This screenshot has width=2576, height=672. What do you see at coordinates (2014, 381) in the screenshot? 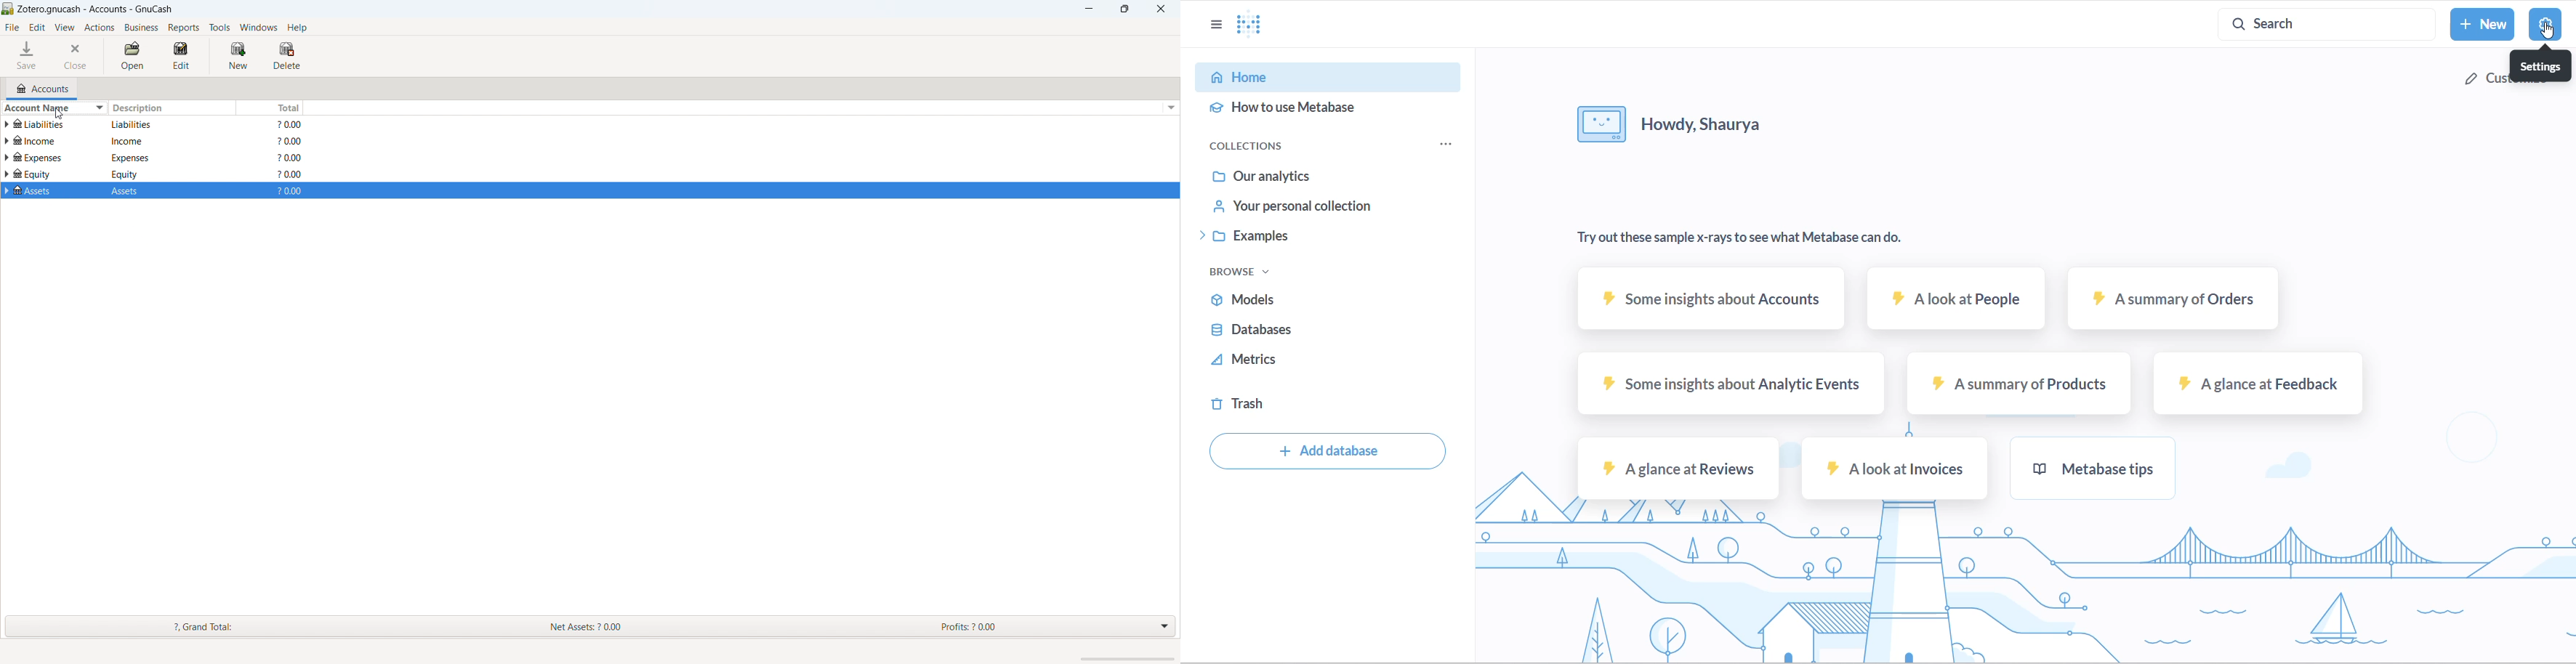
I see `A summary of products sample` at bounding box center [2014, 381].